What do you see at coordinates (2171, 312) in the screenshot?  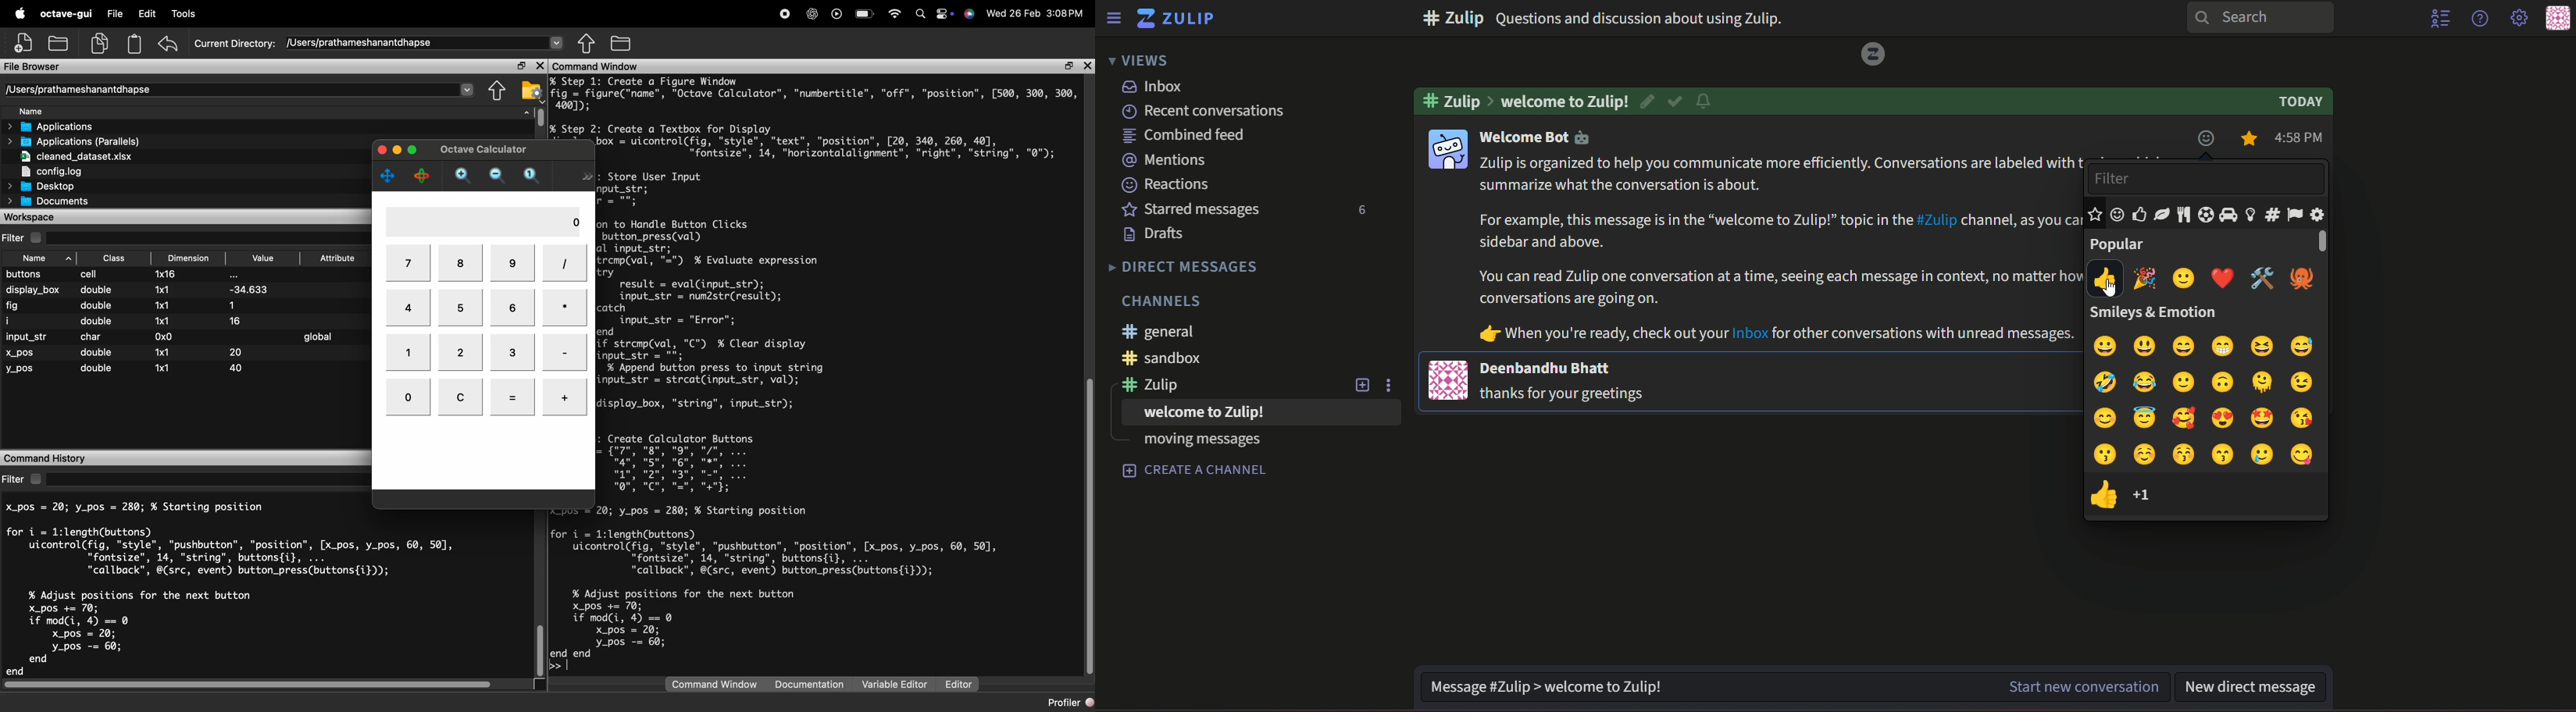 I see `Smileys & emotions` at bounding box center [2171, 312].